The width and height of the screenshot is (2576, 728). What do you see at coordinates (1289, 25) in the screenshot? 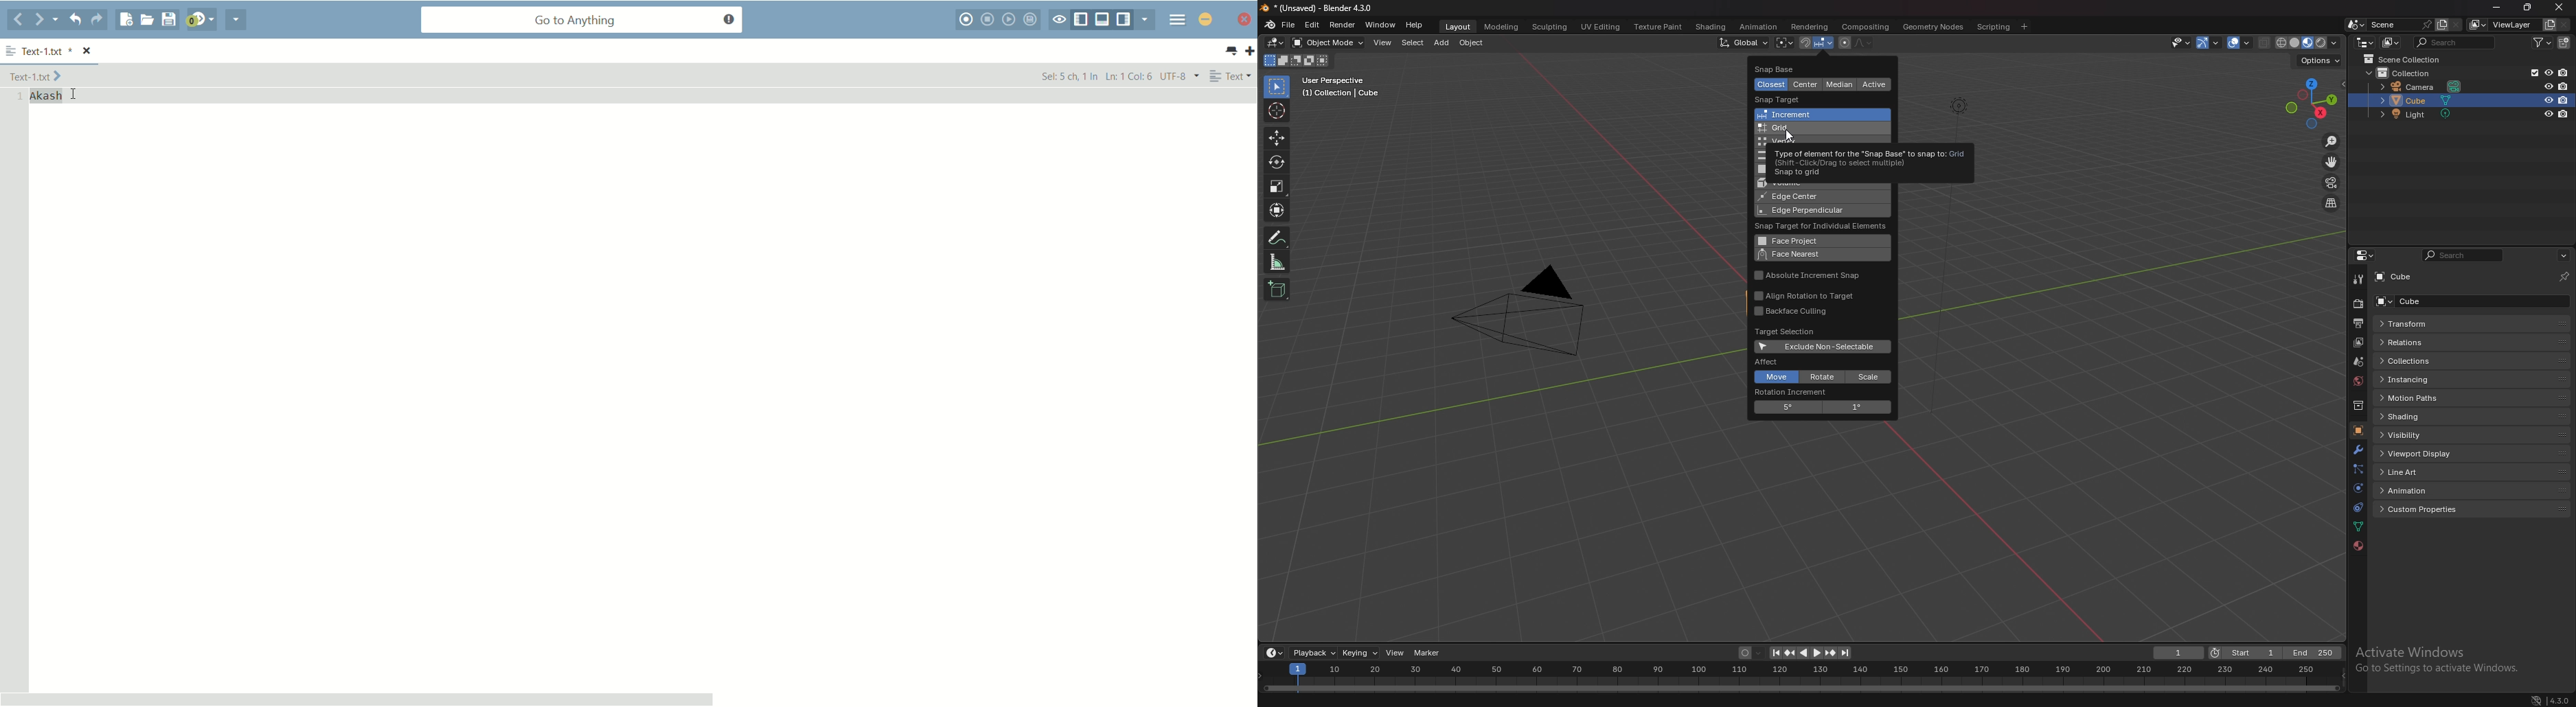
I see `file` at bounding box center [1289, 25].